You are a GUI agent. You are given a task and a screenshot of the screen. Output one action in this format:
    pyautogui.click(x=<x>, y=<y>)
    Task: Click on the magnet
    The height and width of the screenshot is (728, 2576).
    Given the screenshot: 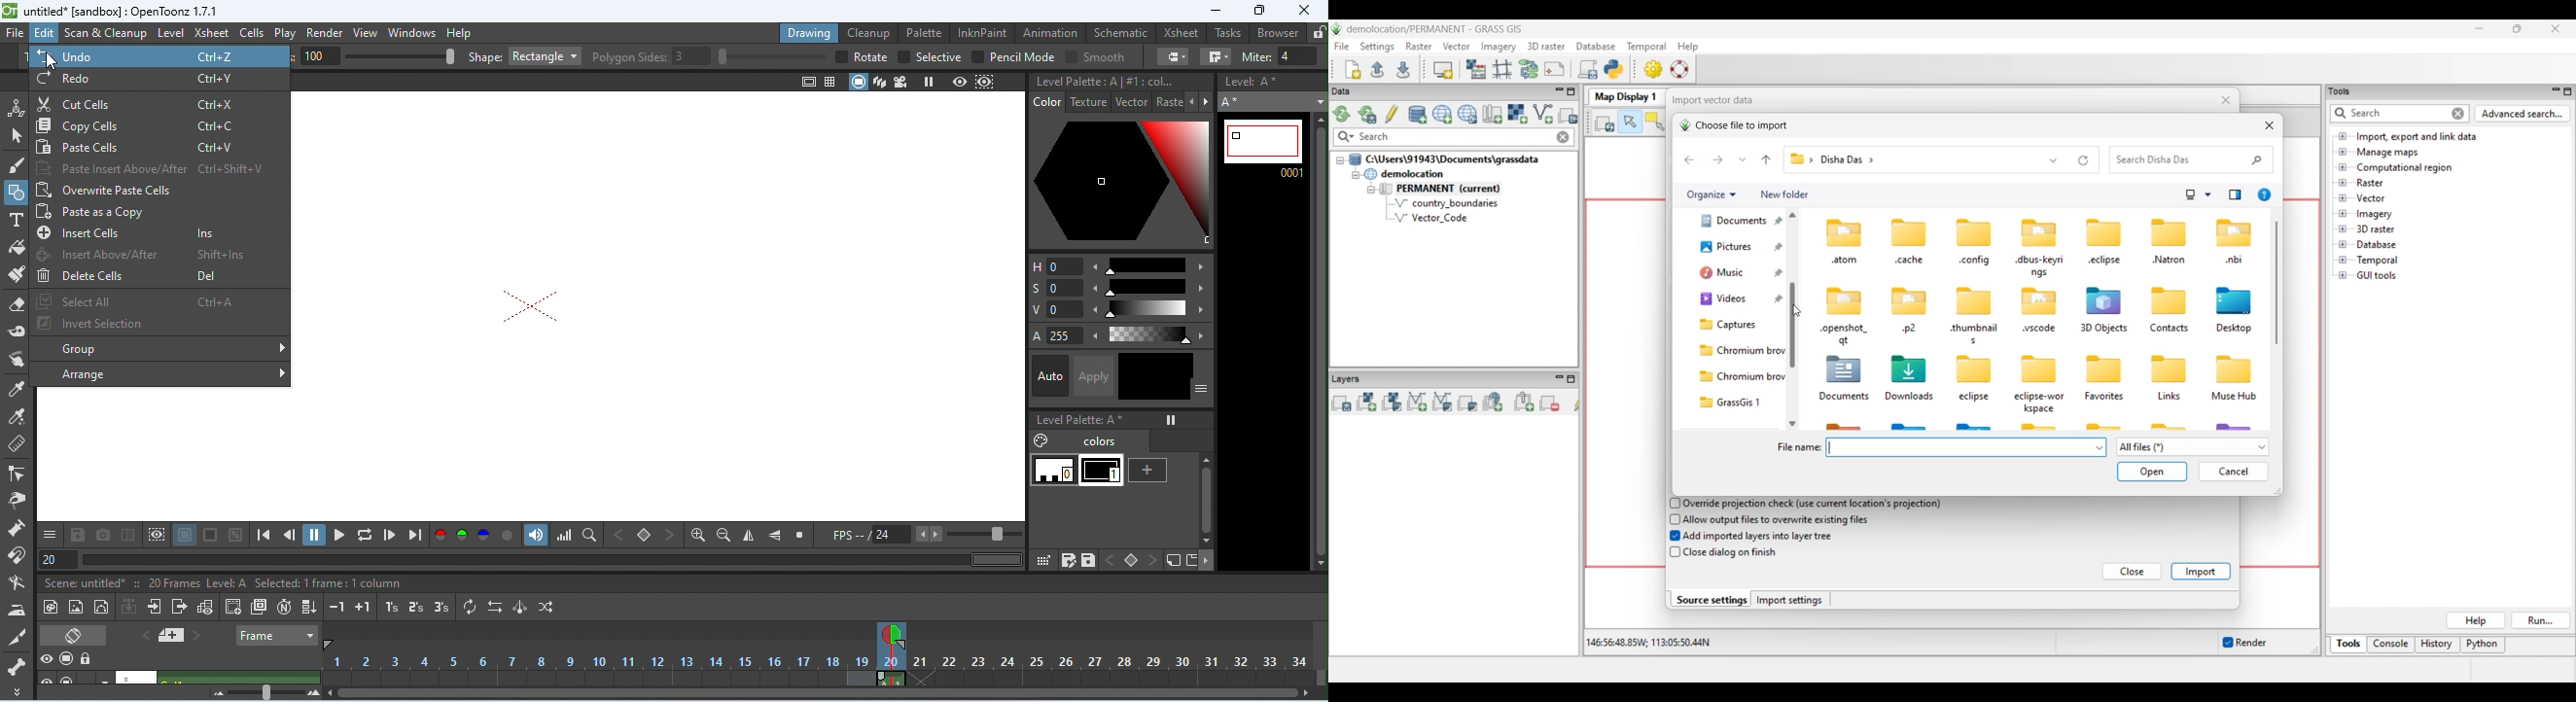 What is the action you would take?
    pyautogui.click(x=18, y=553)
    